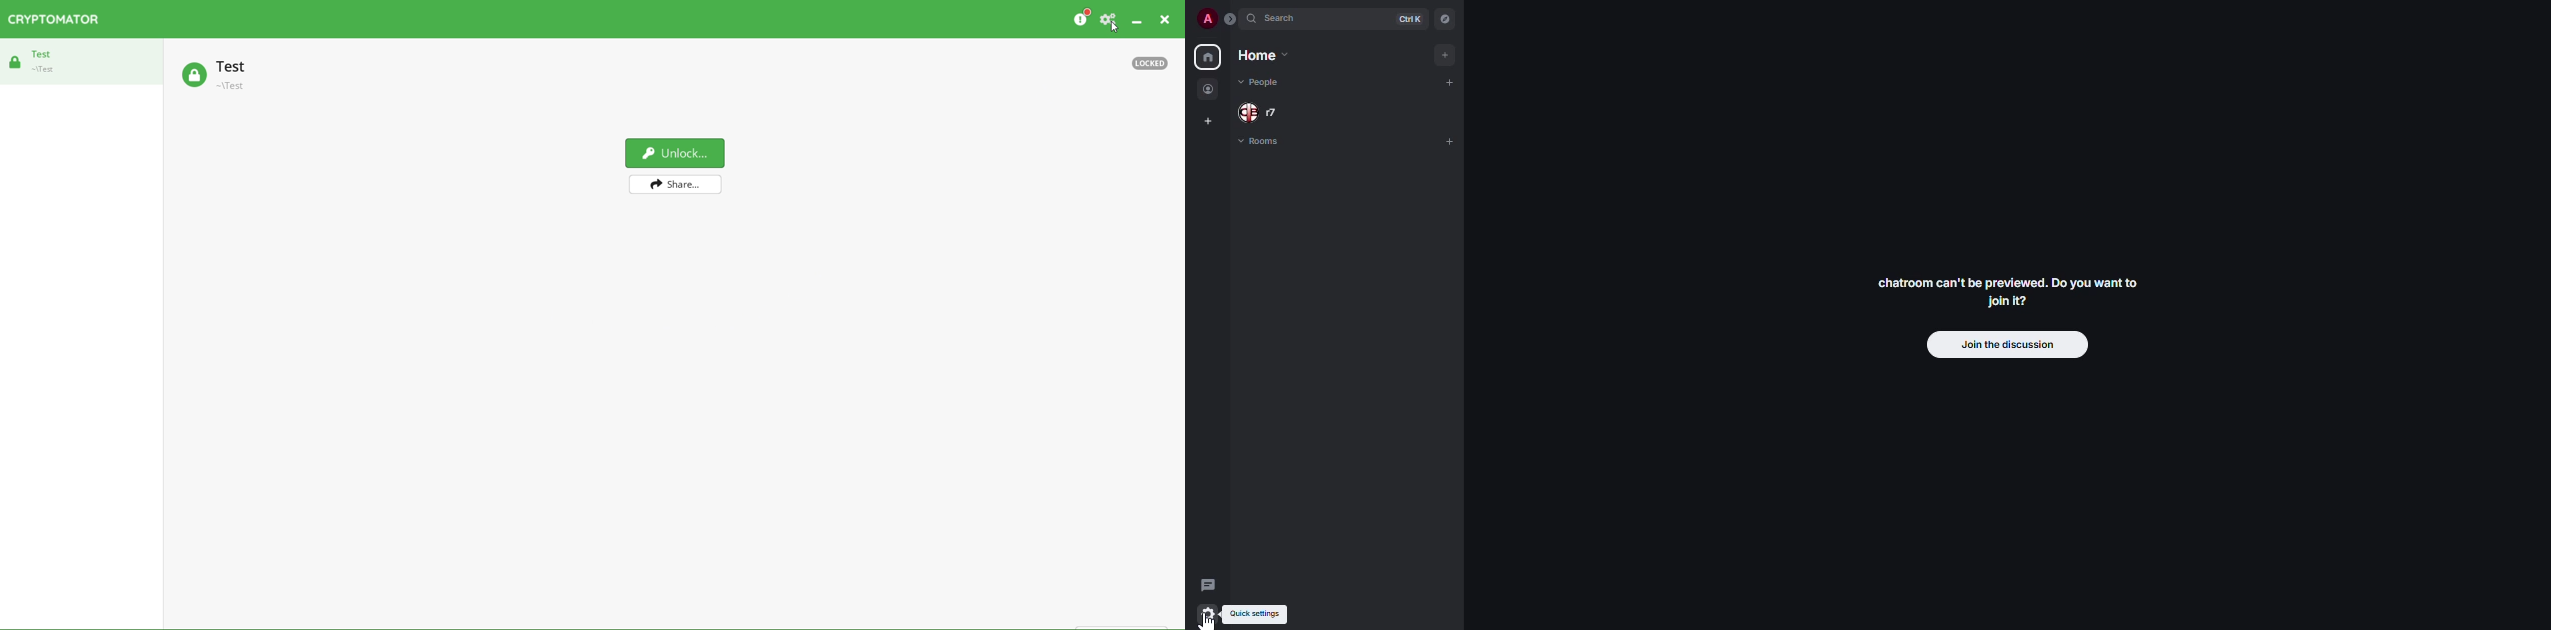 The width and height of the screenshot is (2576, 644). Describe the element at coordinates (1405, 19) in the screenshot. I see `ctrl K` at that location.